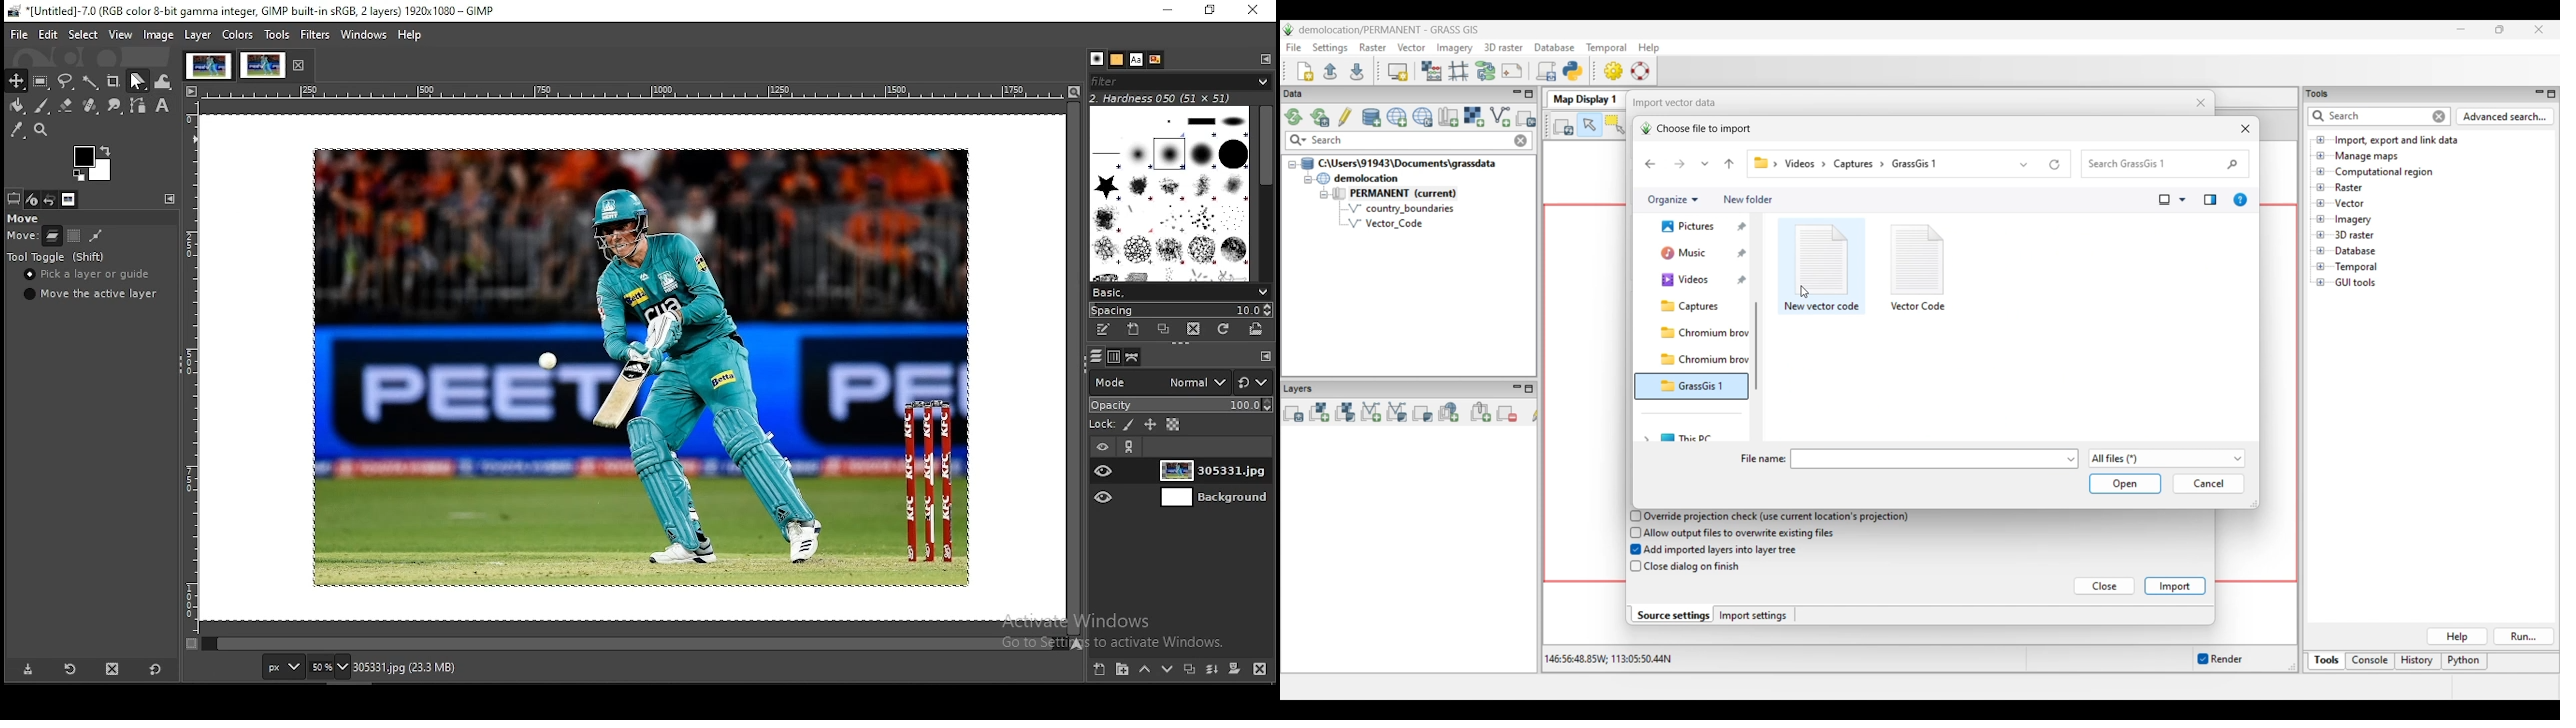 This screenshot has height=728, width=2576. I want to click on layer visibility, so click(1099, 447).